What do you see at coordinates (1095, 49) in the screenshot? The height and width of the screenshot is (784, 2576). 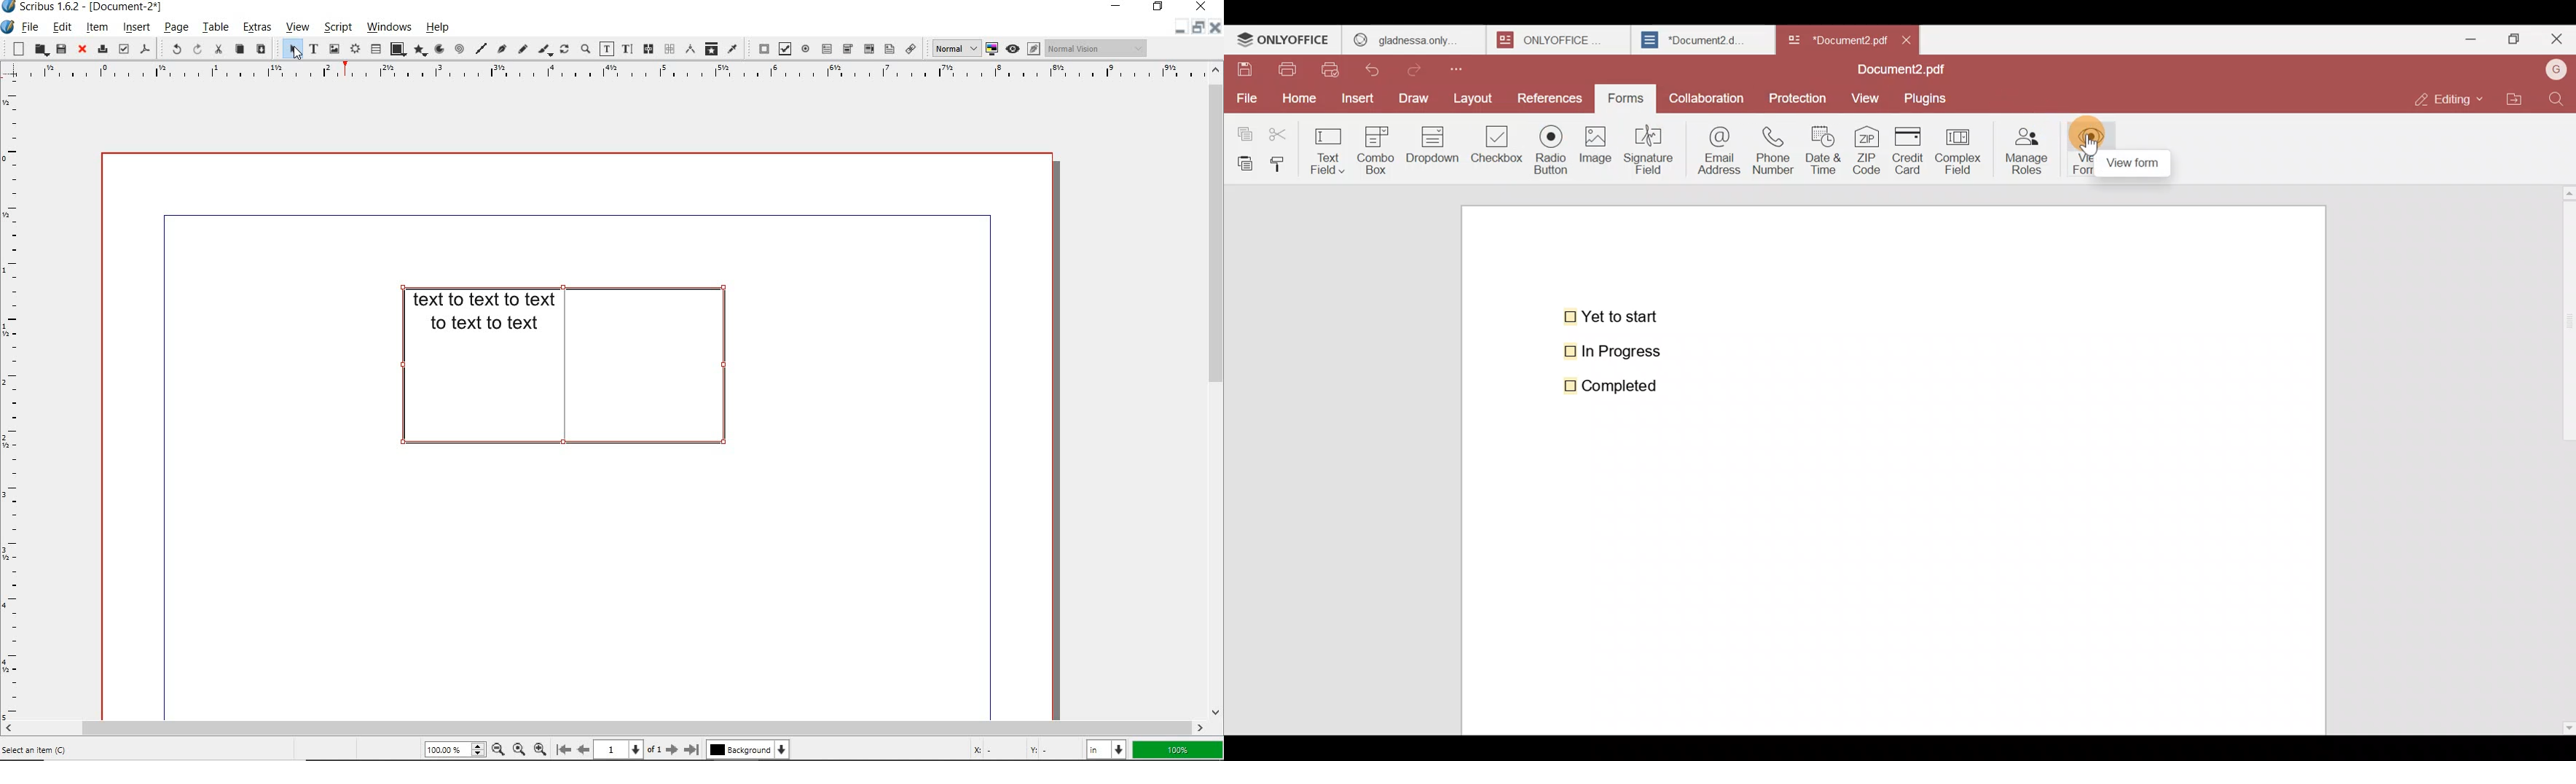 I see `Normal Vision` at bounding box center [1095, 49].